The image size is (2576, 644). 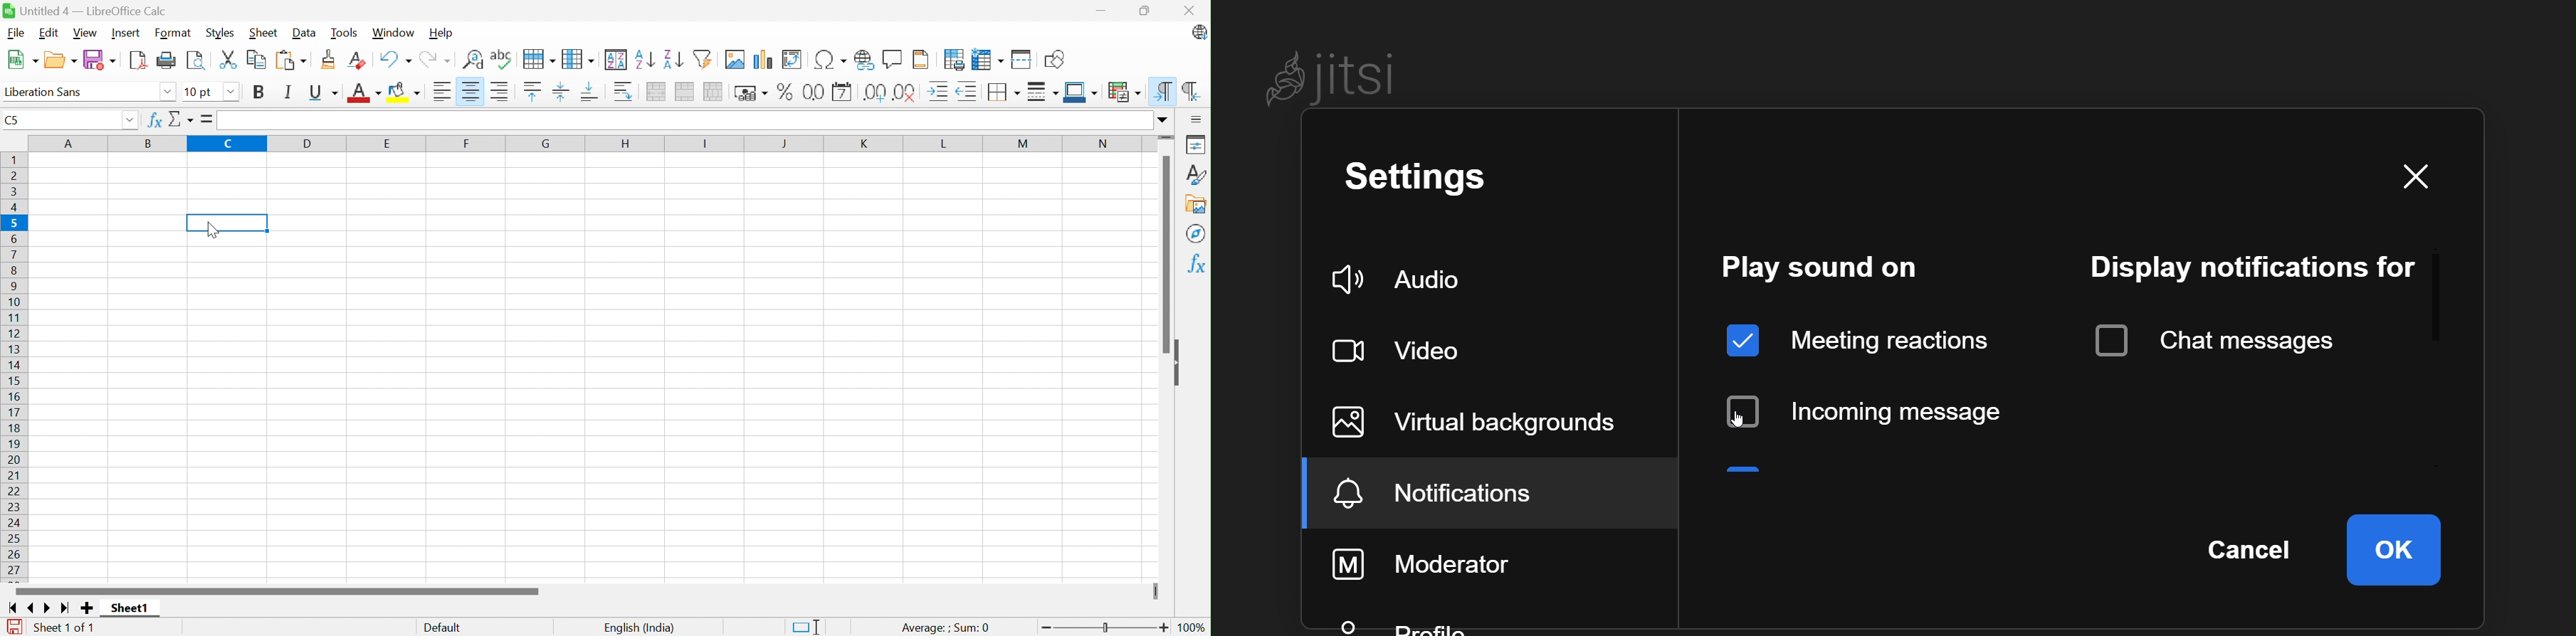 I want to click on Scroll to first sheet, so click(x=10, y=609).